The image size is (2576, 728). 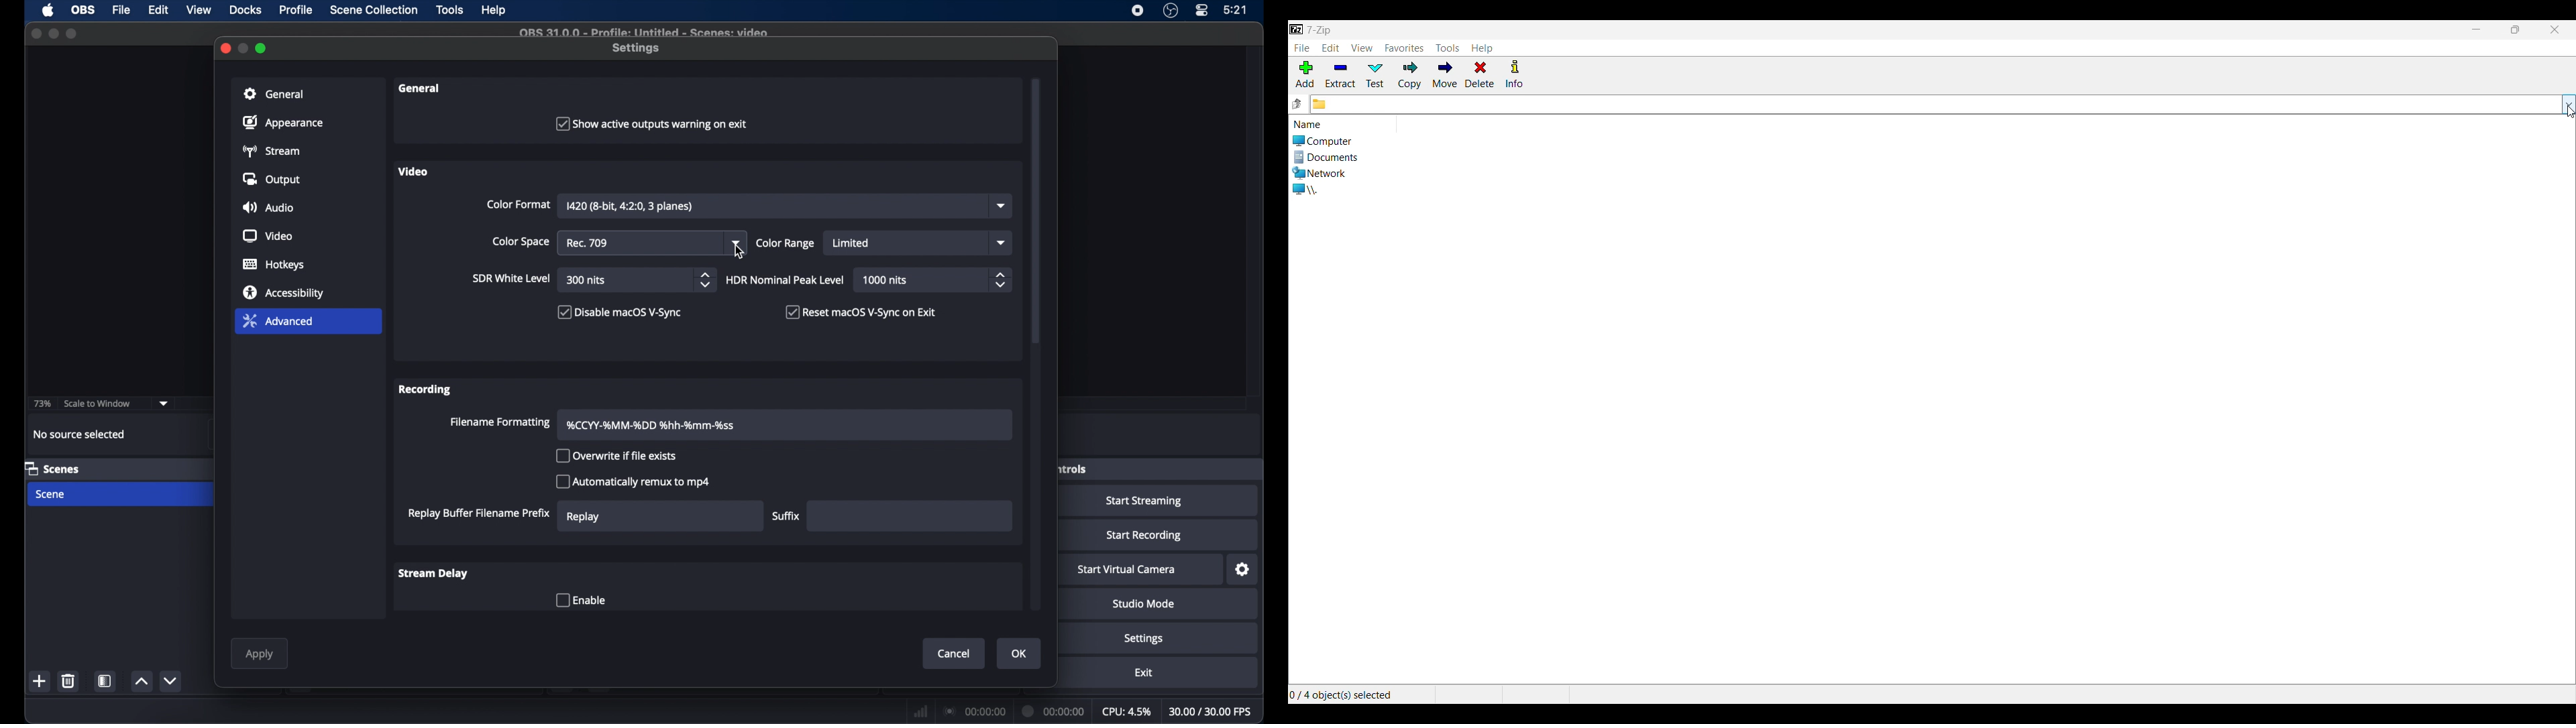 What do you see at coordinates (1326, 157) in the screenshot?
I see `Documents` at bounding box center [1326, 157].